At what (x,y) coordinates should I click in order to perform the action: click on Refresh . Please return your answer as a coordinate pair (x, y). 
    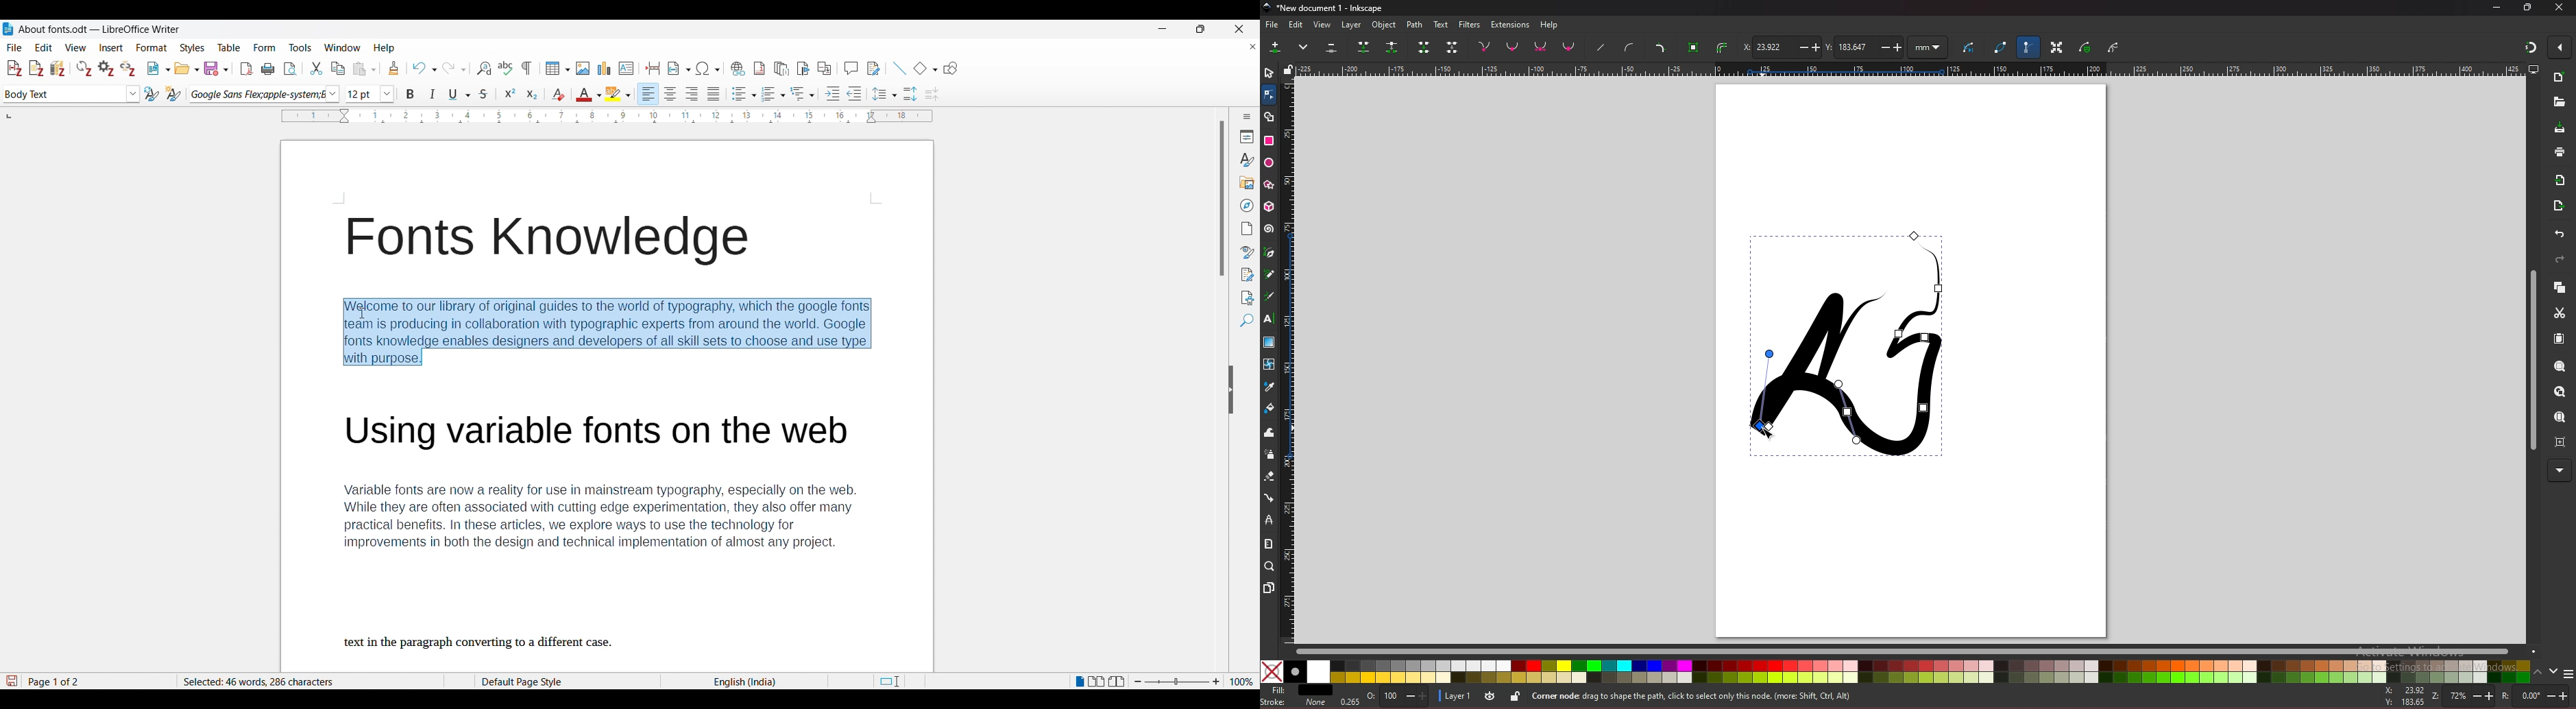
    Looking at the image, I should click on (84, 68).